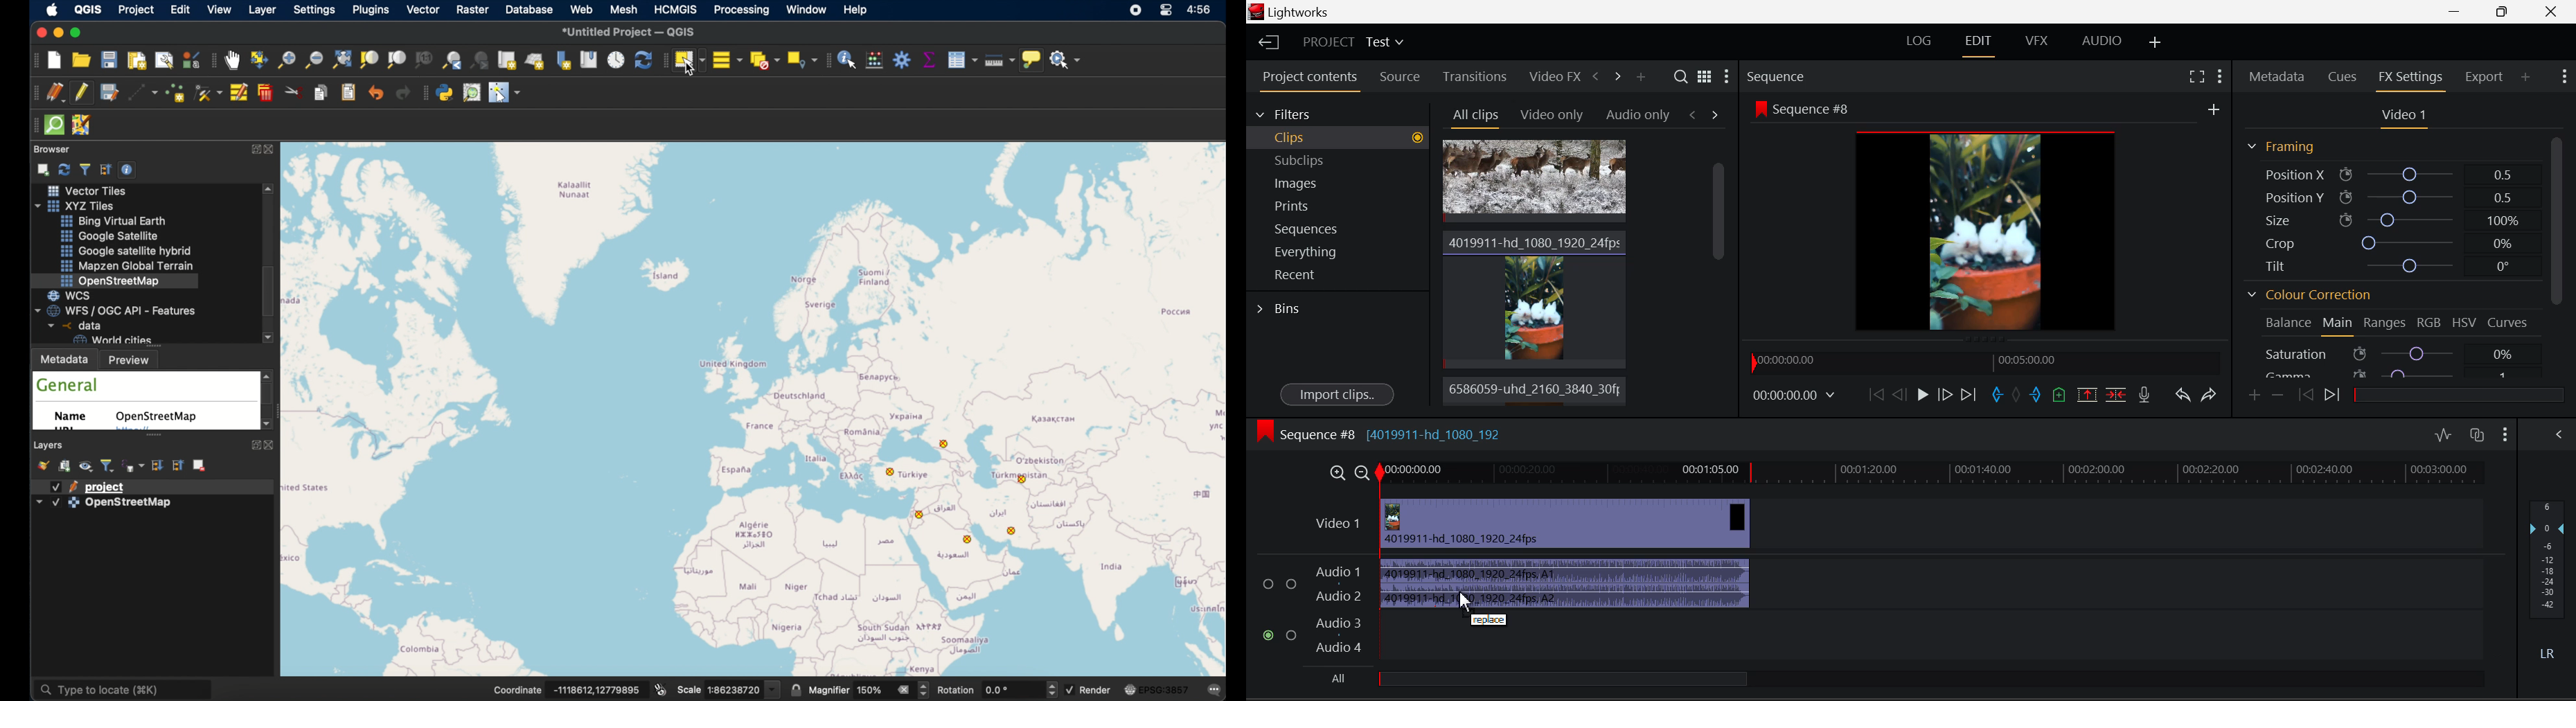 The width and height of the screenshot is (2576, 728). I want to click on vertex tool, so click(208, 92).